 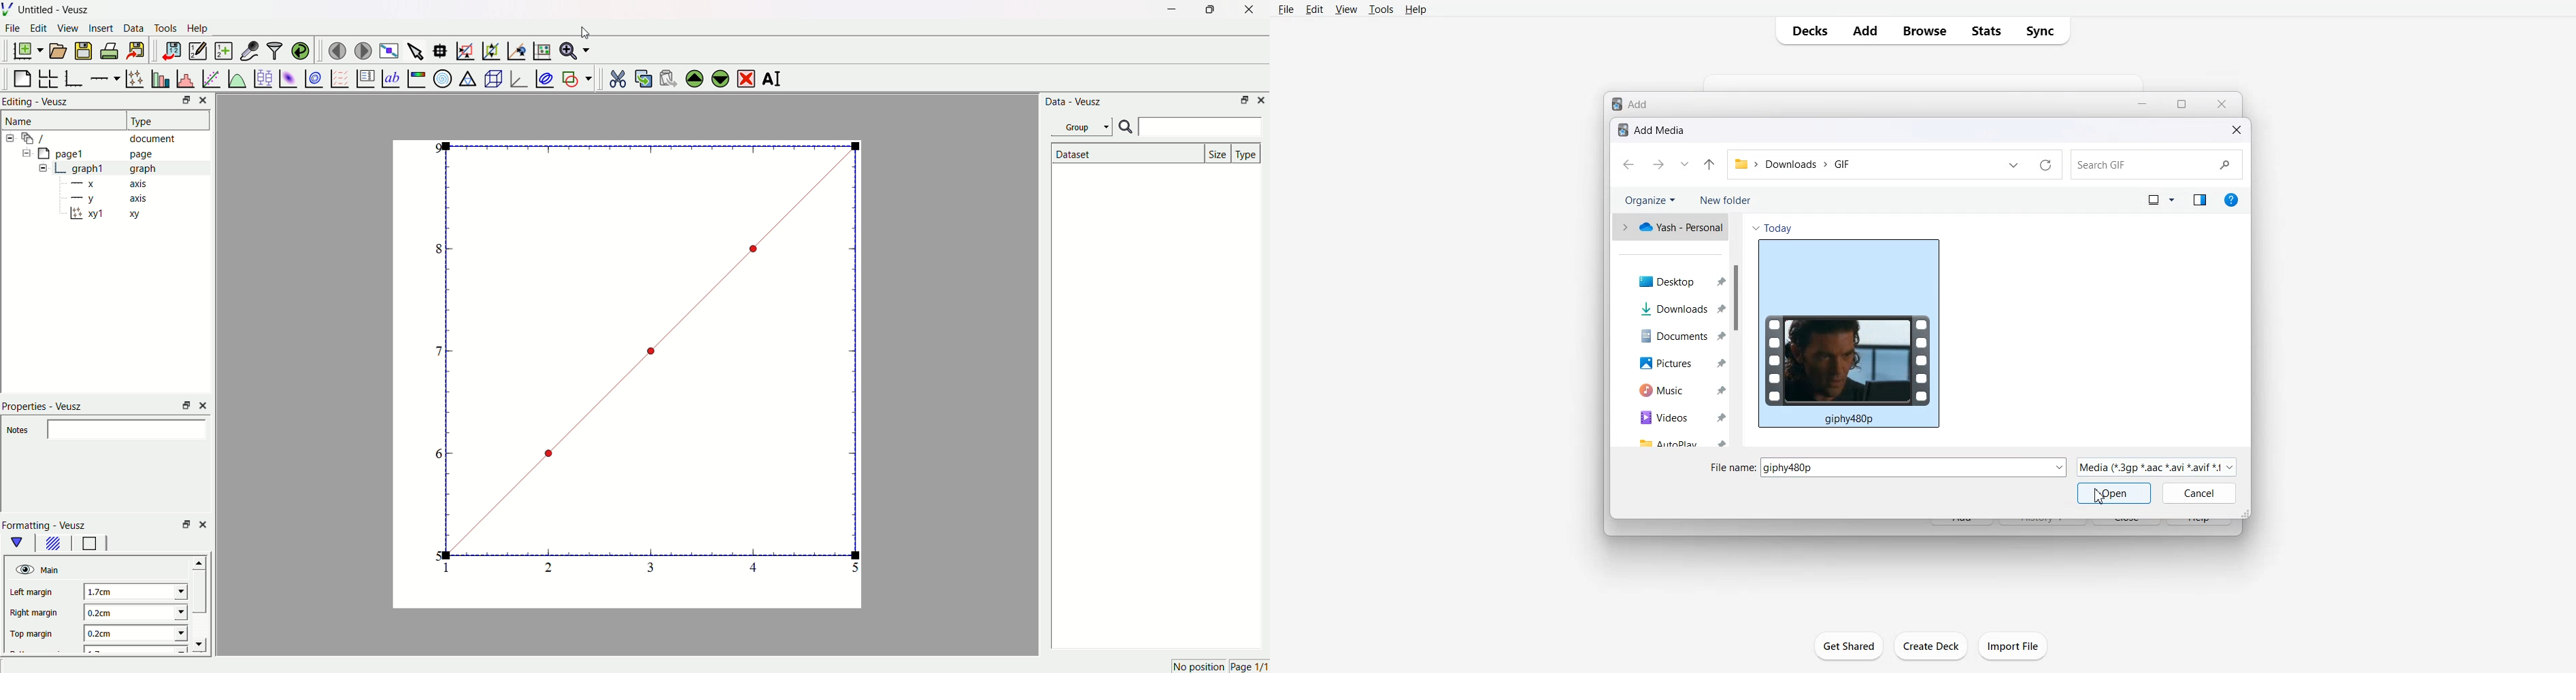 What do you see at coordinates (105, 138) in the screenshot?
I see `“document` at bounding box center [105, 138].